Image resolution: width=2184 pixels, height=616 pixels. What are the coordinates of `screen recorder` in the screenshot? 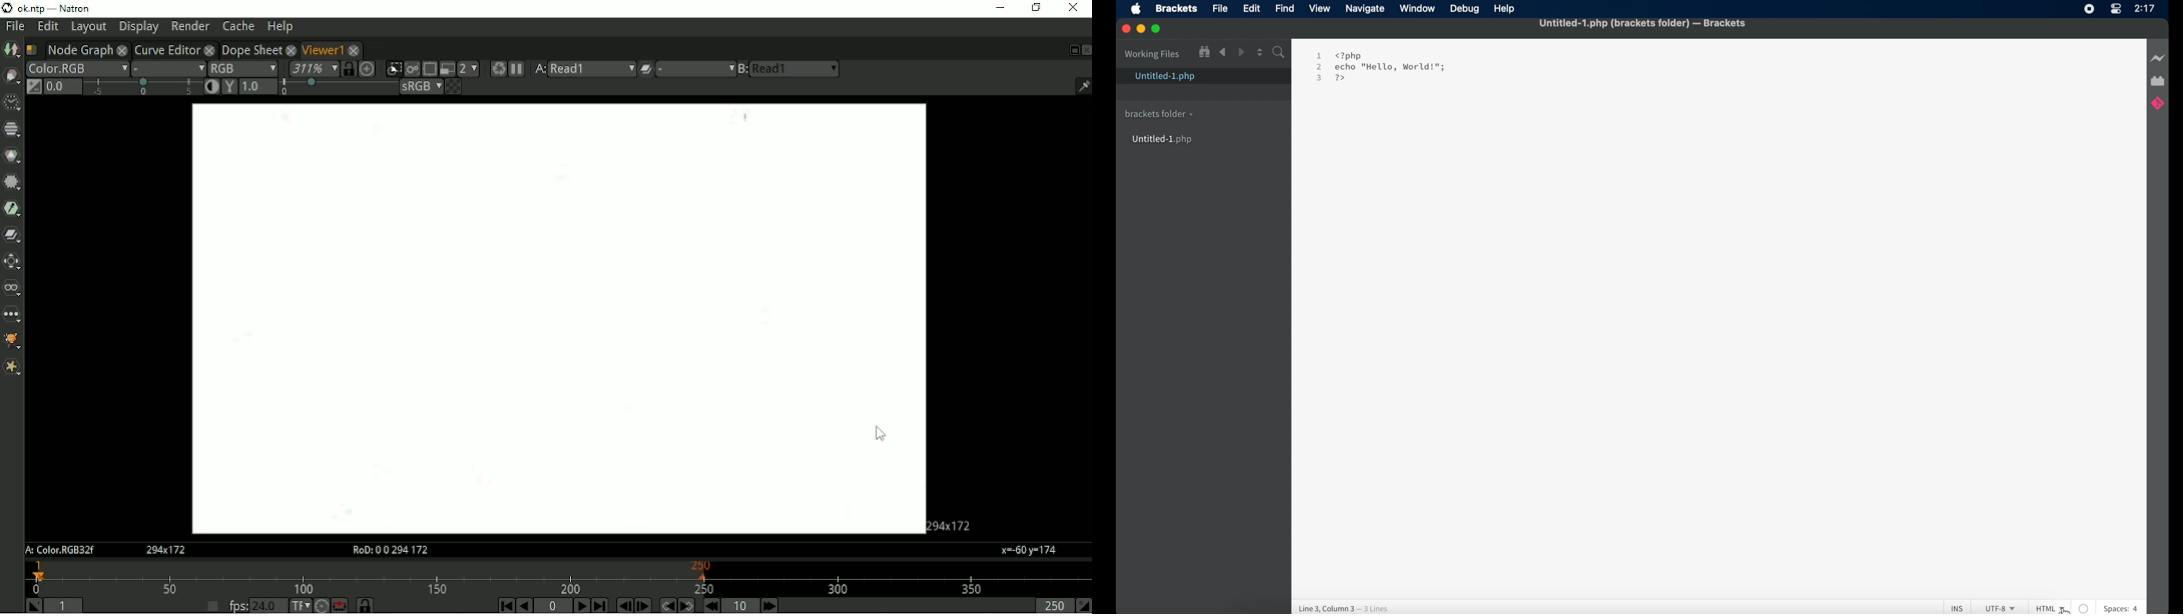 It's located at (2089, 9).